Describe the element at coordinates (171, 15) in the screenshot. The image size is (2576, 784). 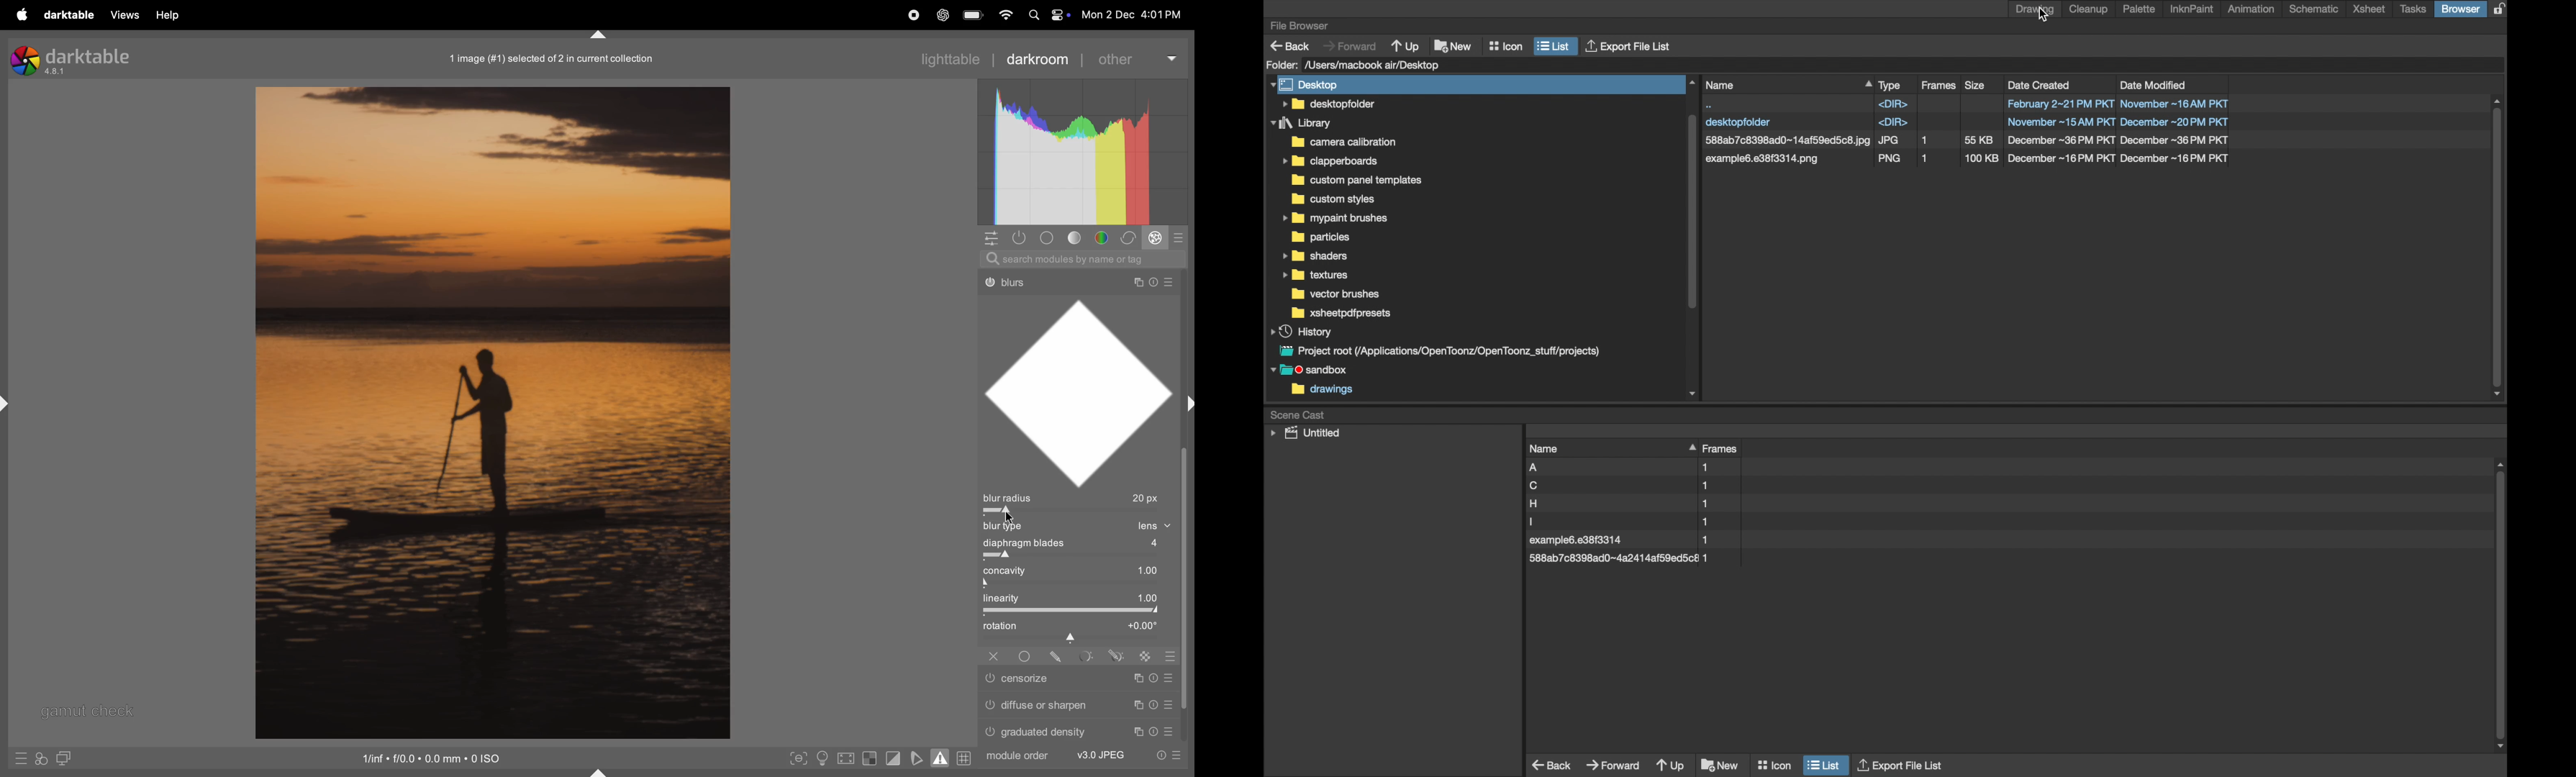
I see `help` at that location.